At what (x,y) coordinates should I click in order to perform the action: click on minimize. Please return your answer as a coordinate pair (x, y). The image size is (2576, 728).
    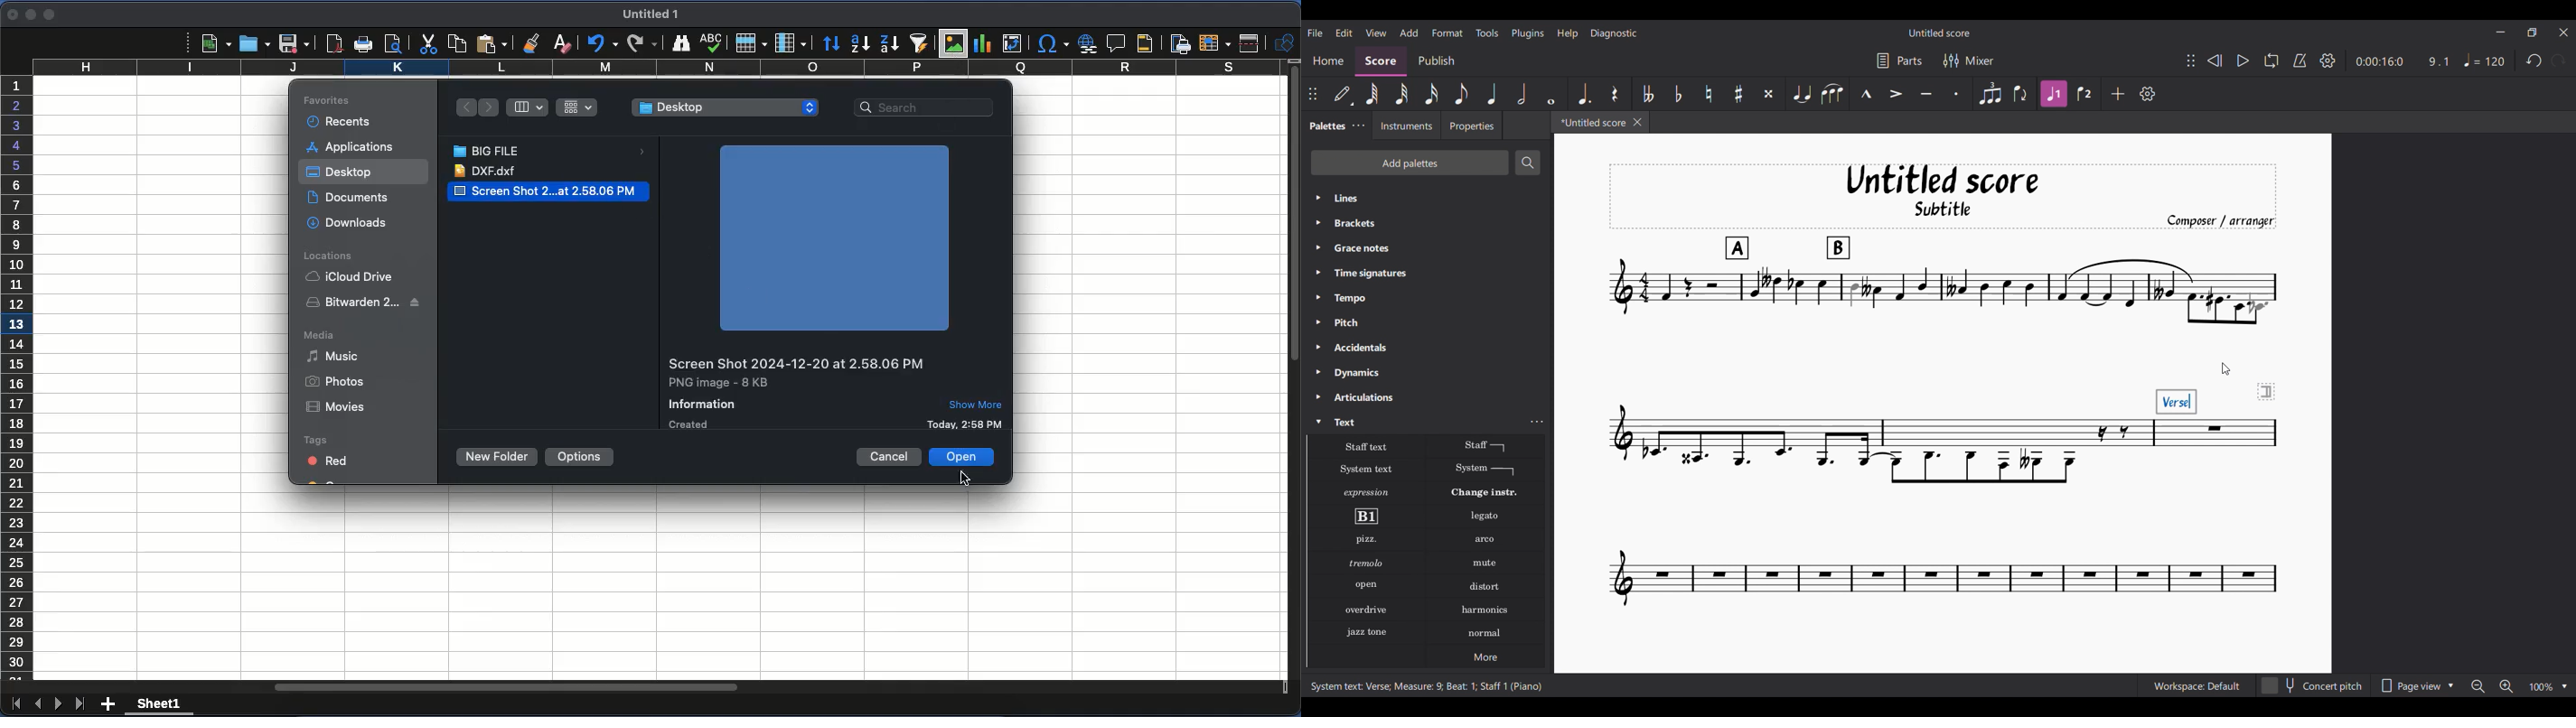
    Looking at the image, I should click on (30, 14).